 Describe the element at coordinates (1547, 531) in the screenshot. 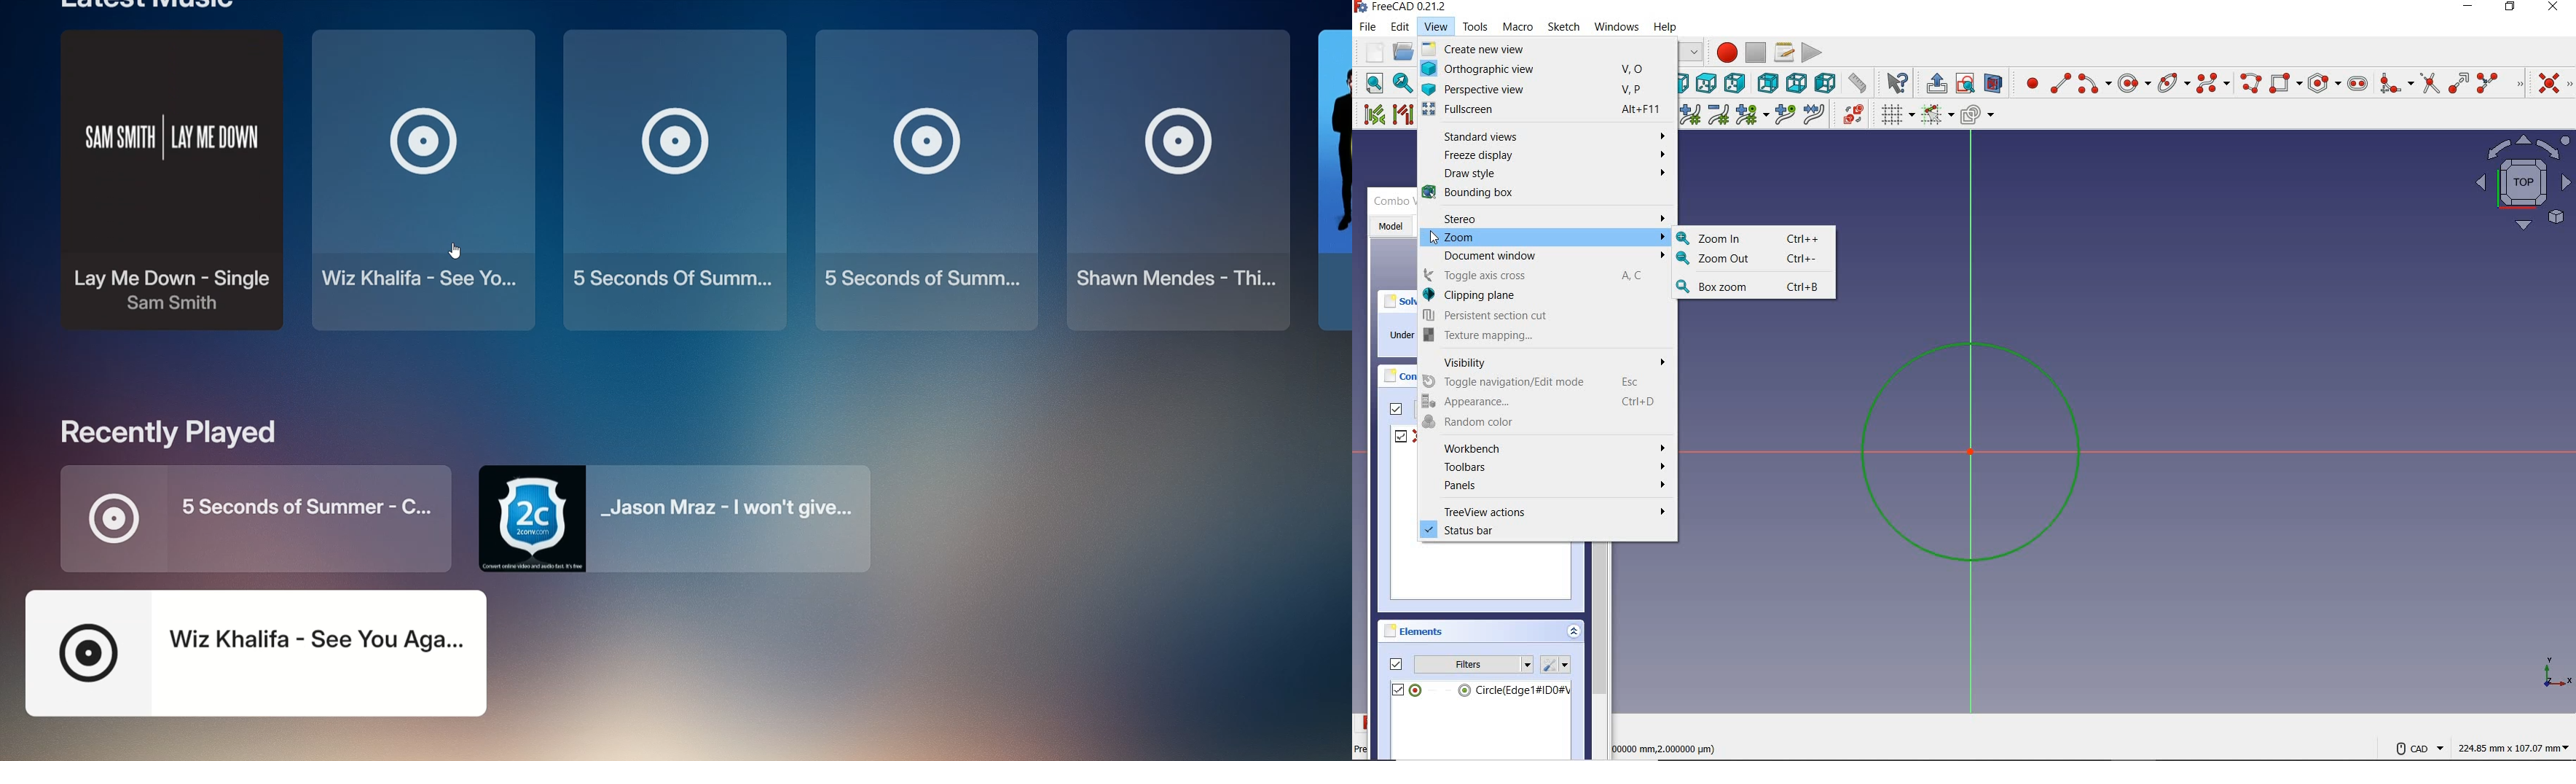

I see `status bar` at that location.